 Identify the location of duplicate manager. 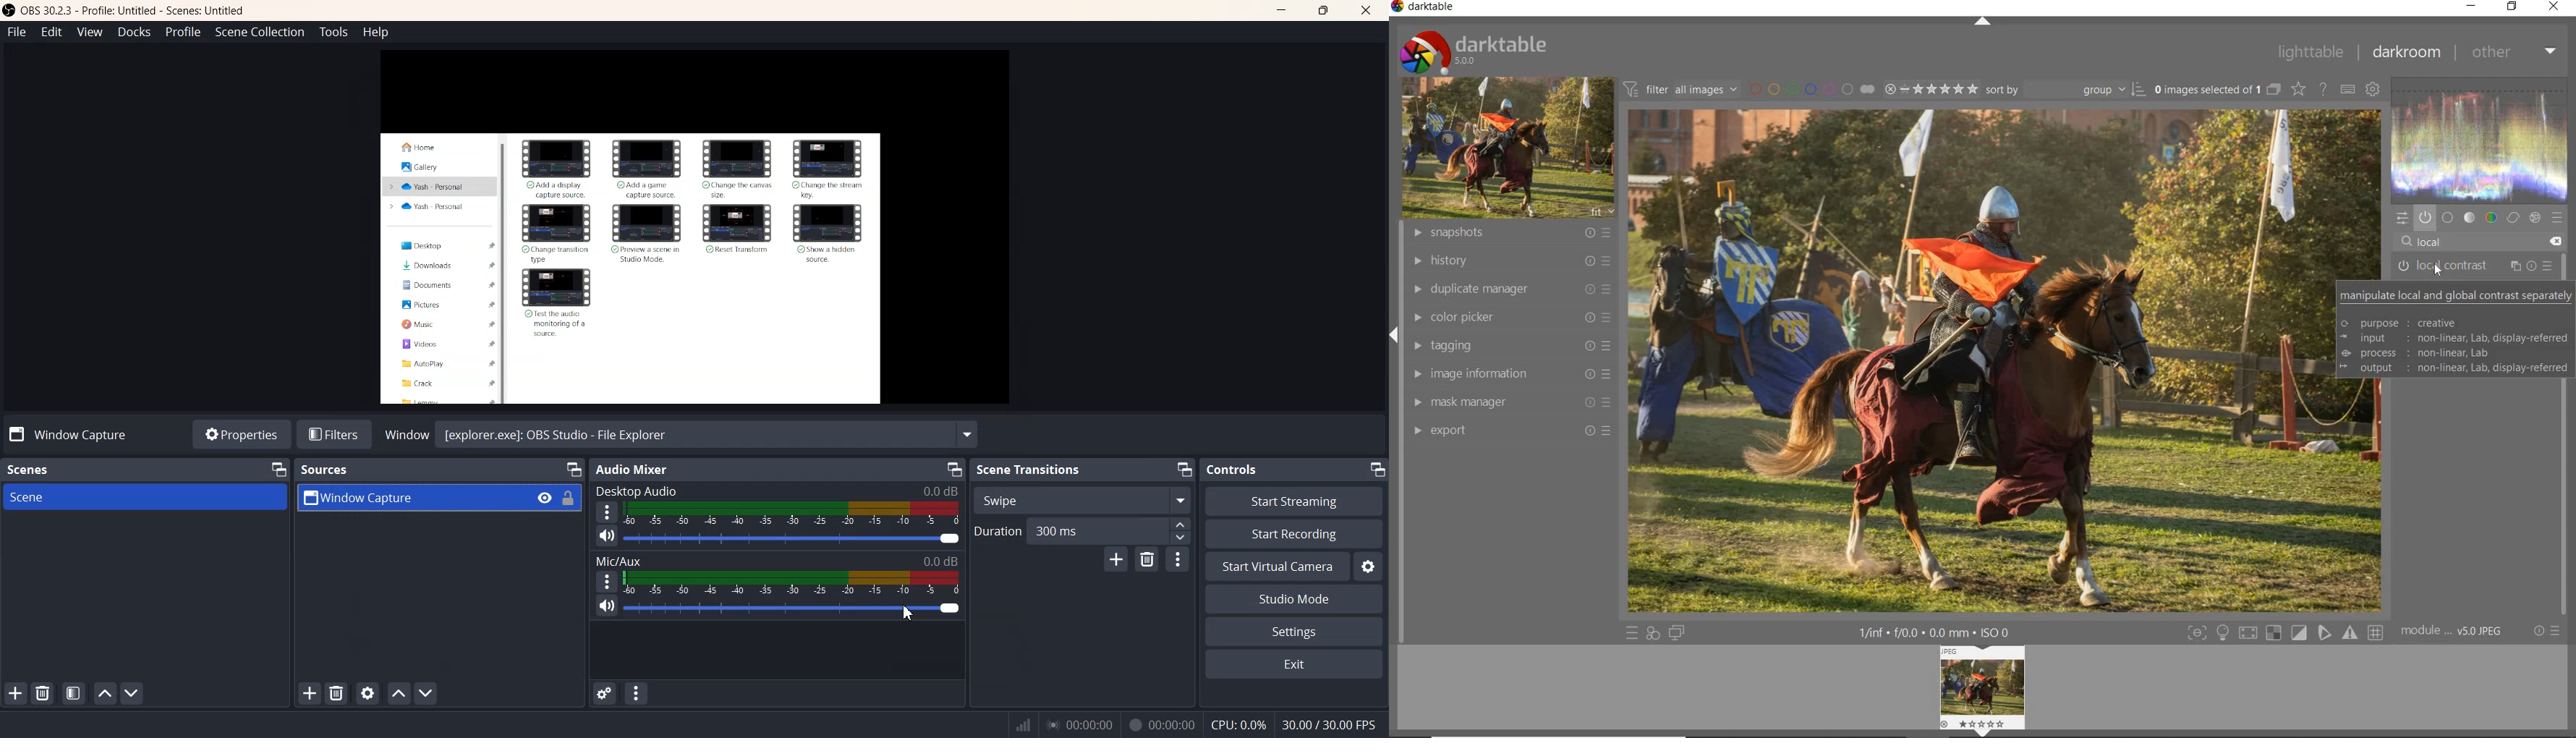
(1508, 290).